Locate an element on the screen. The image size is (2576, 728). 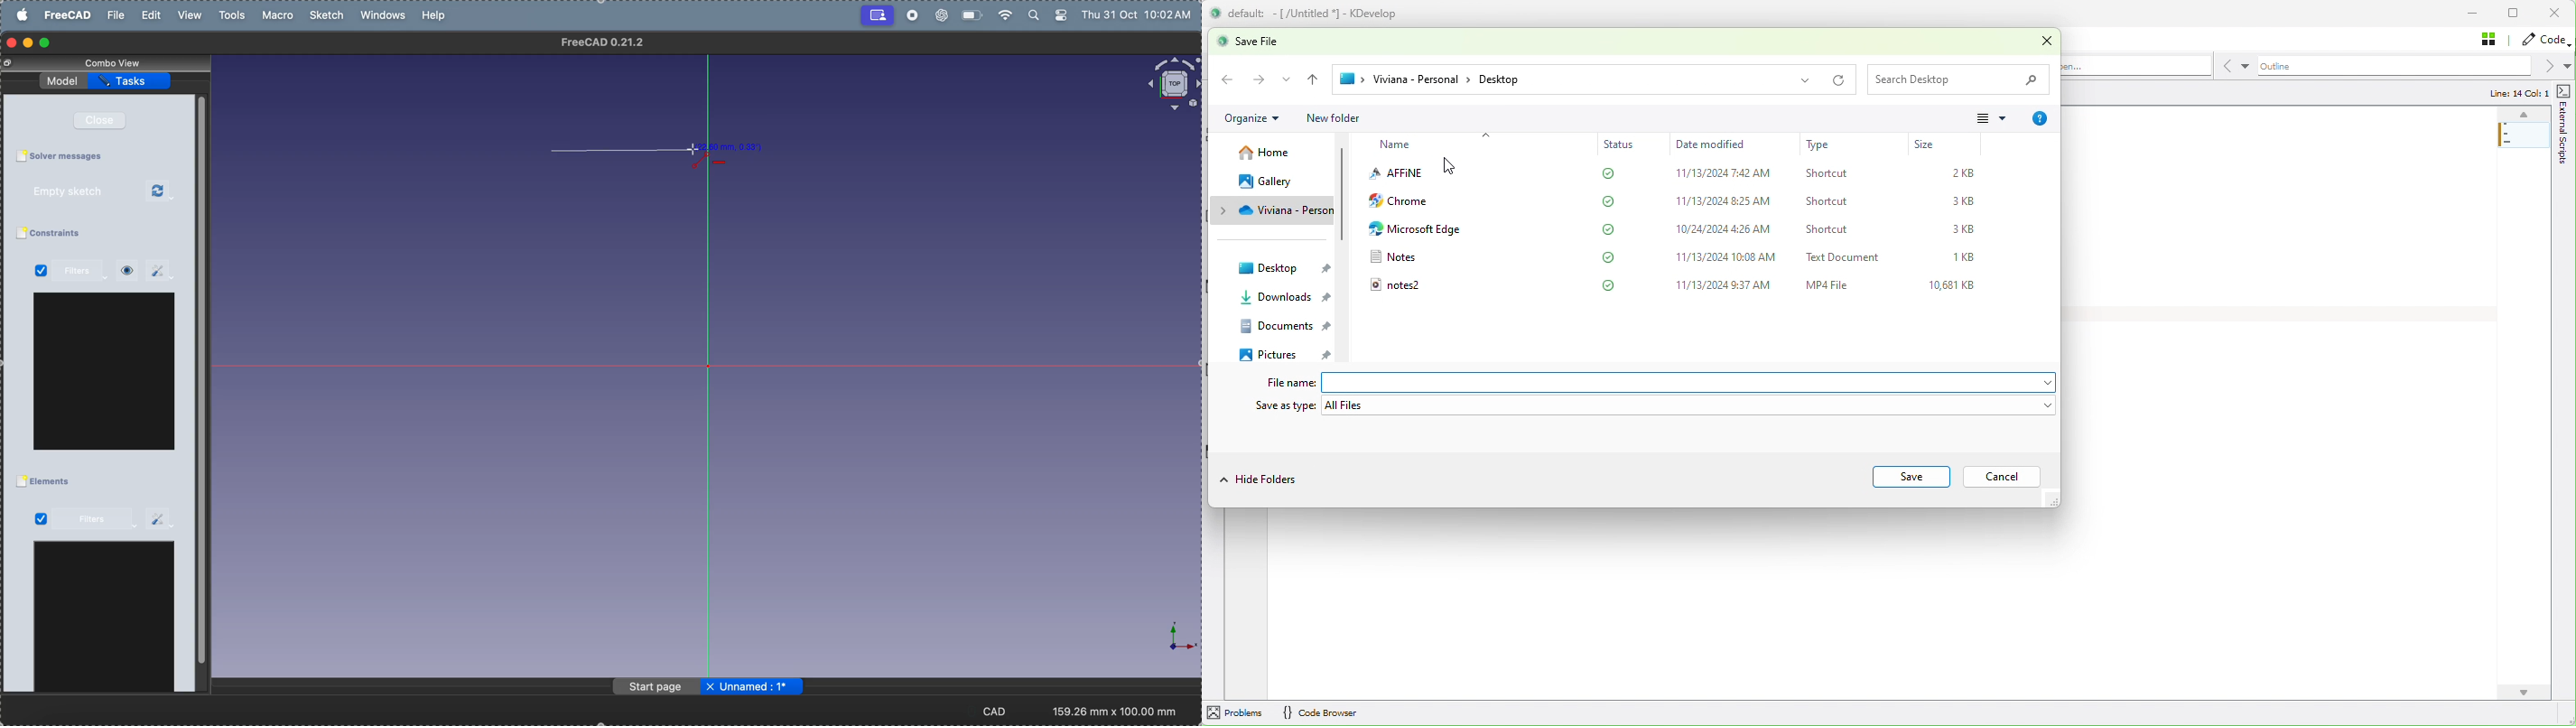
{} code Browser is located at coordinates (1319, 712).